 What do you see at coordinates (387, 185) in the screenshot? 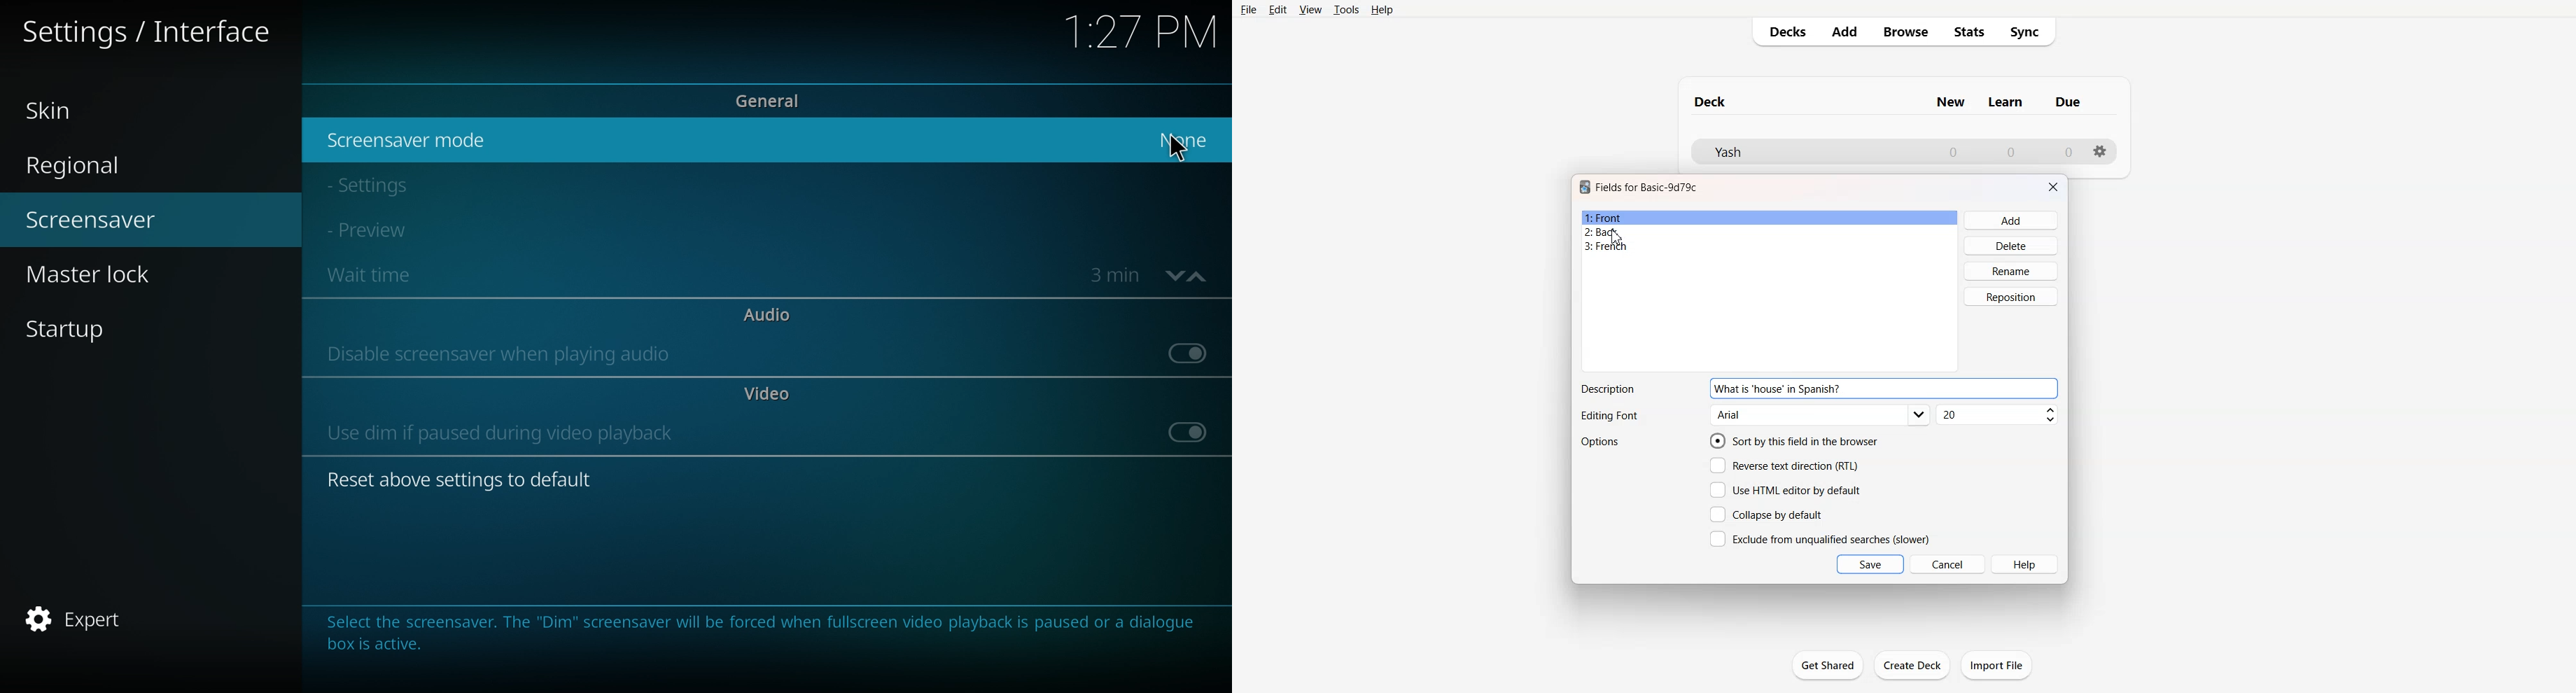
I see `settings` at bounding box center [387, 185].